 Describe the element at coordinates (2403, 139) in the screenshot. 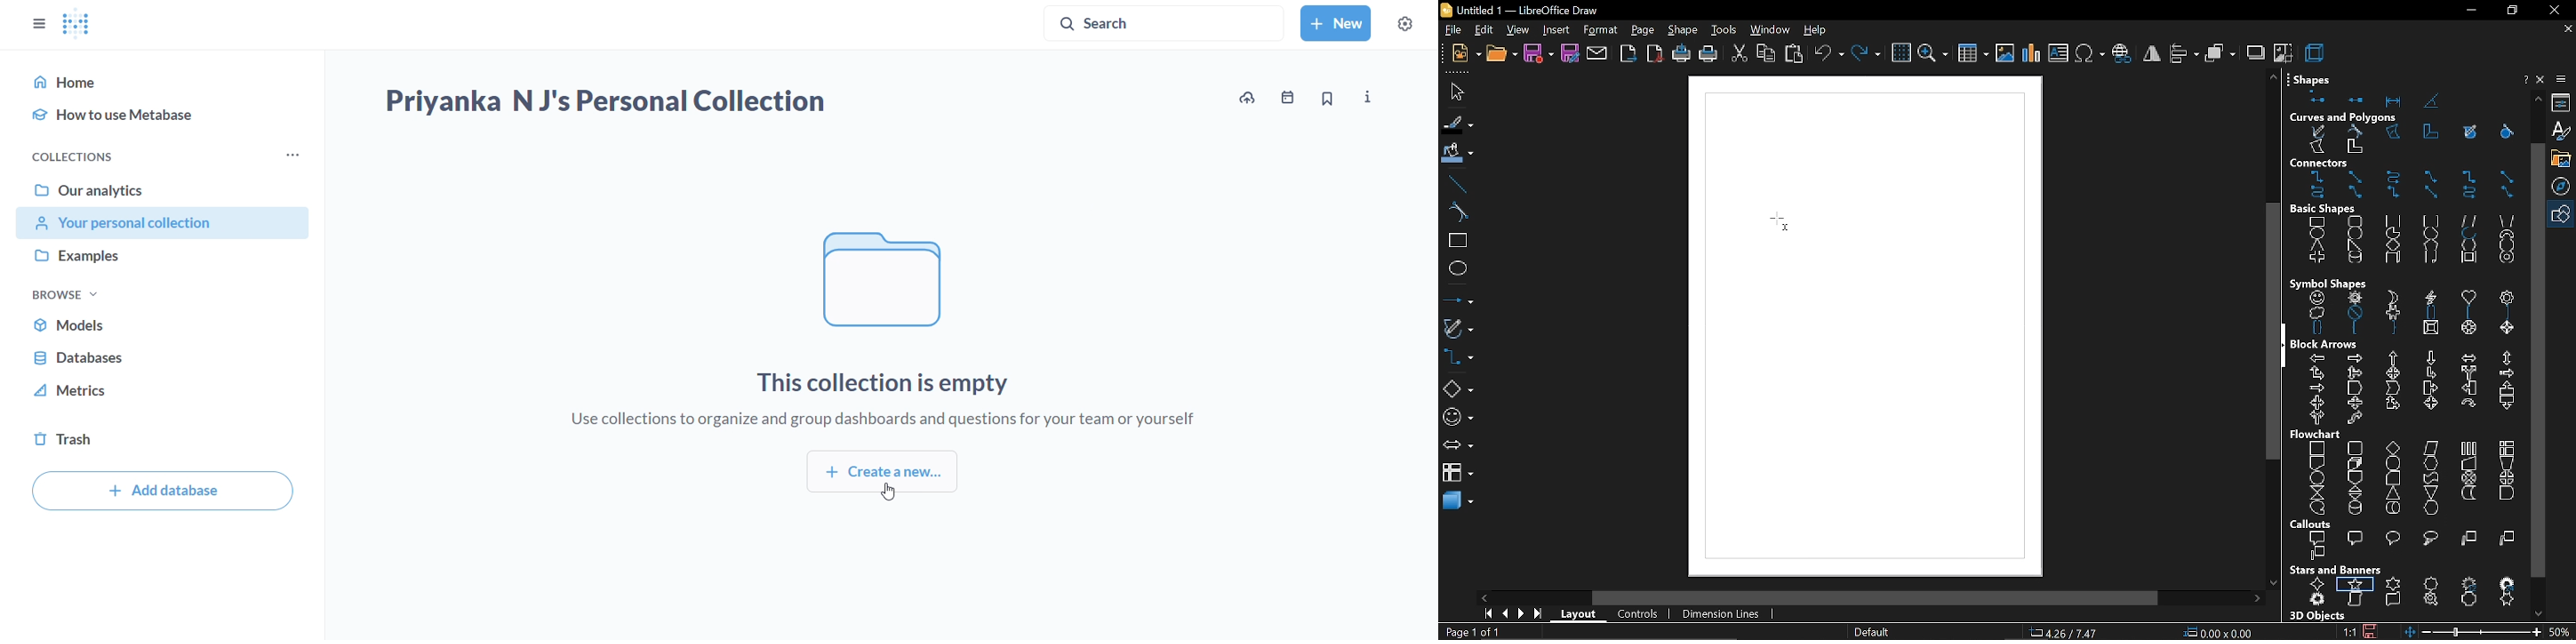

I see `curves and polygons` at that location.